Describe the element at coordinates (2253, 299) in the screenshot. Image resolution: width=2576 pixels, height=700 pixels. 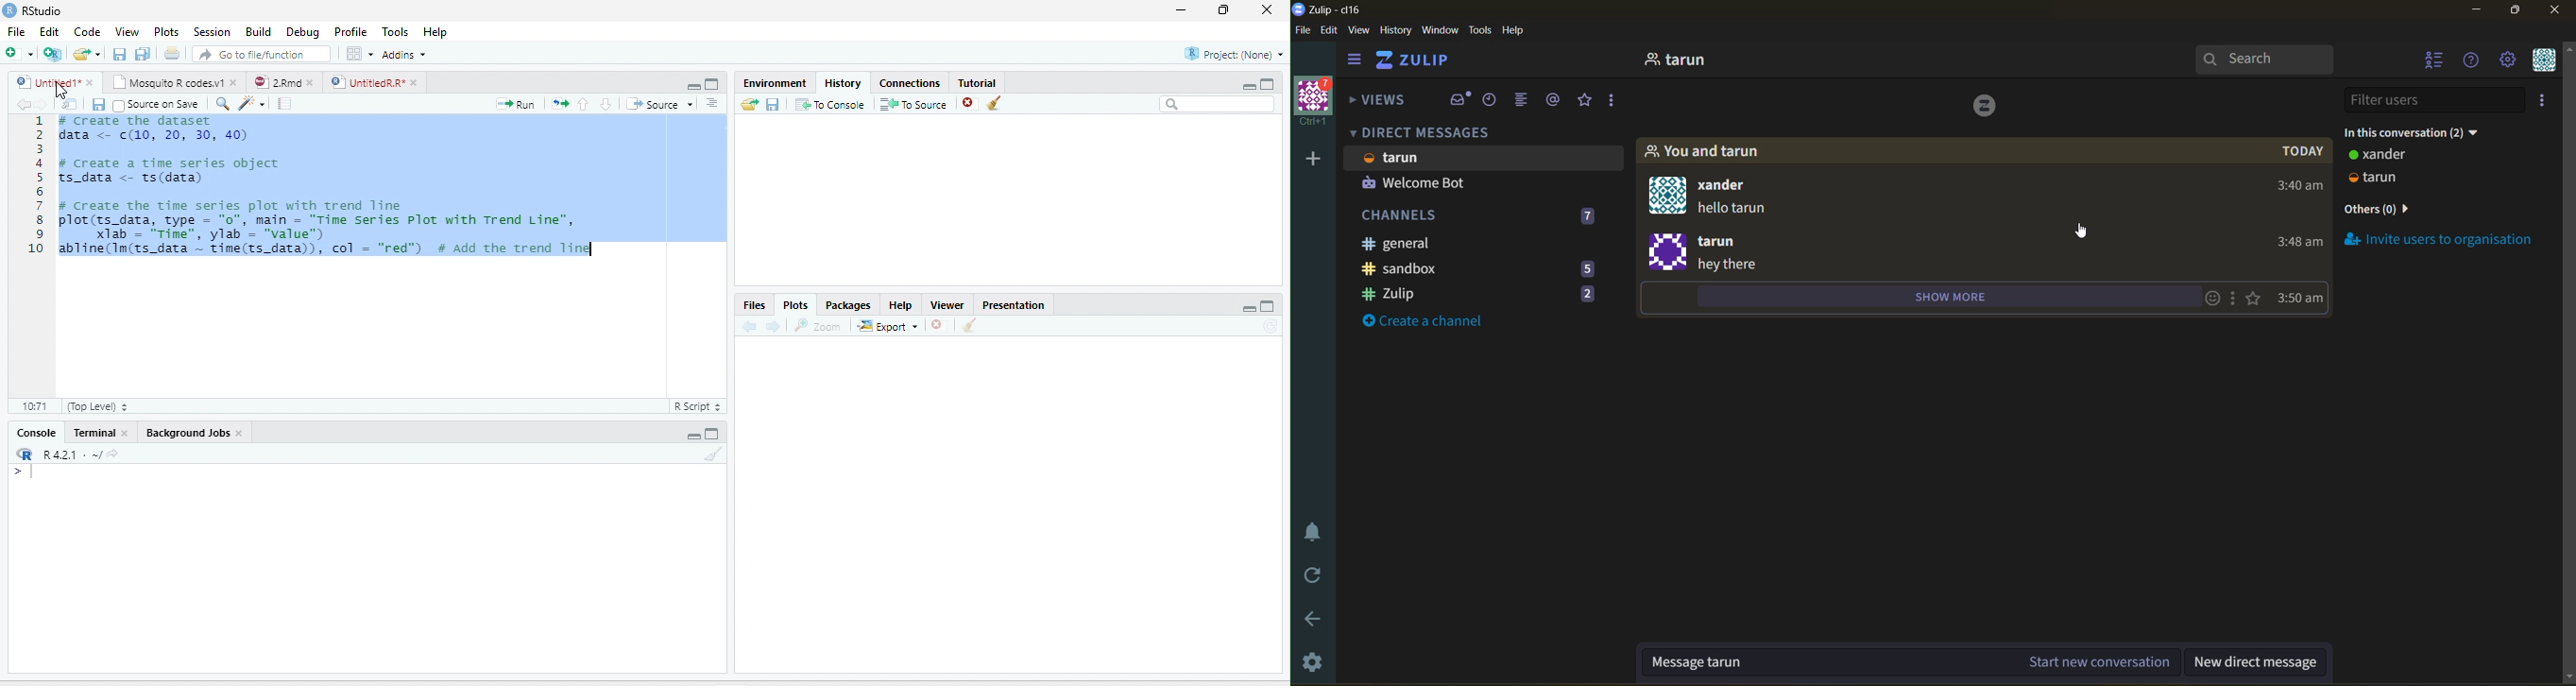
I see `star this message` at that location.